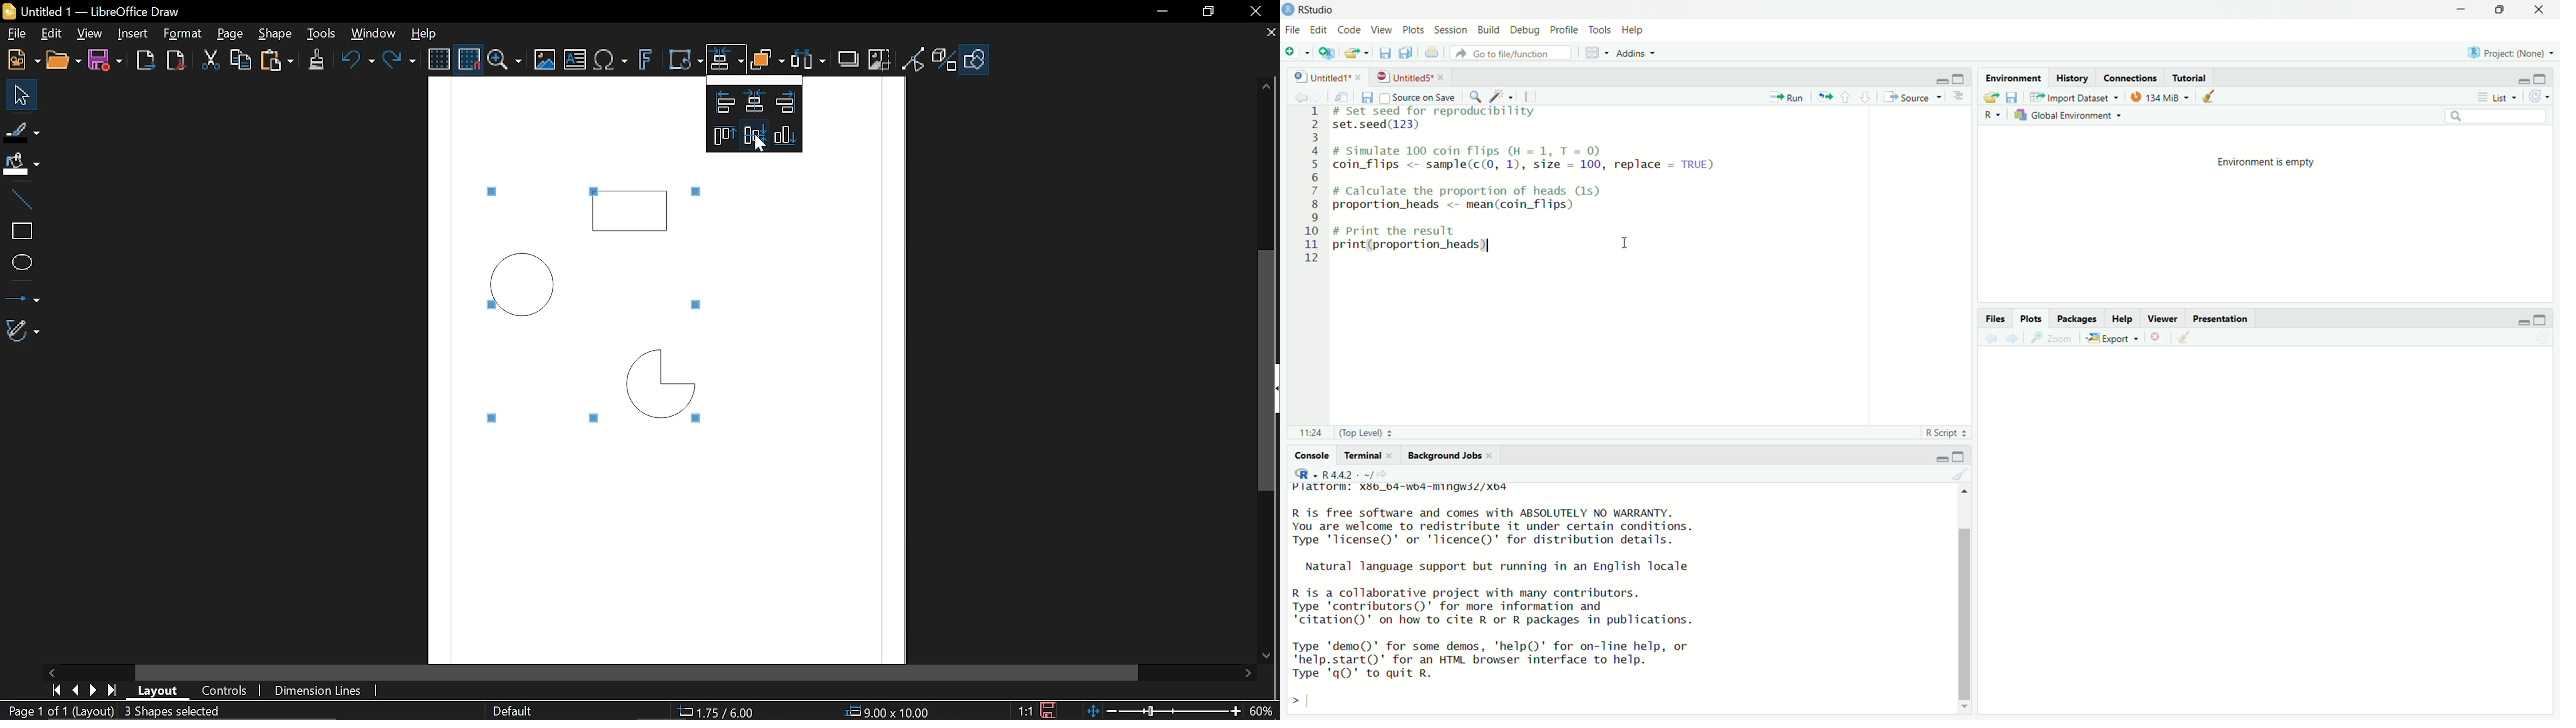 The height and width of the screenshot is (728, 2576). Describe the element at coordinates (1963, 705) in the screenshot. I see `move down` at that location.